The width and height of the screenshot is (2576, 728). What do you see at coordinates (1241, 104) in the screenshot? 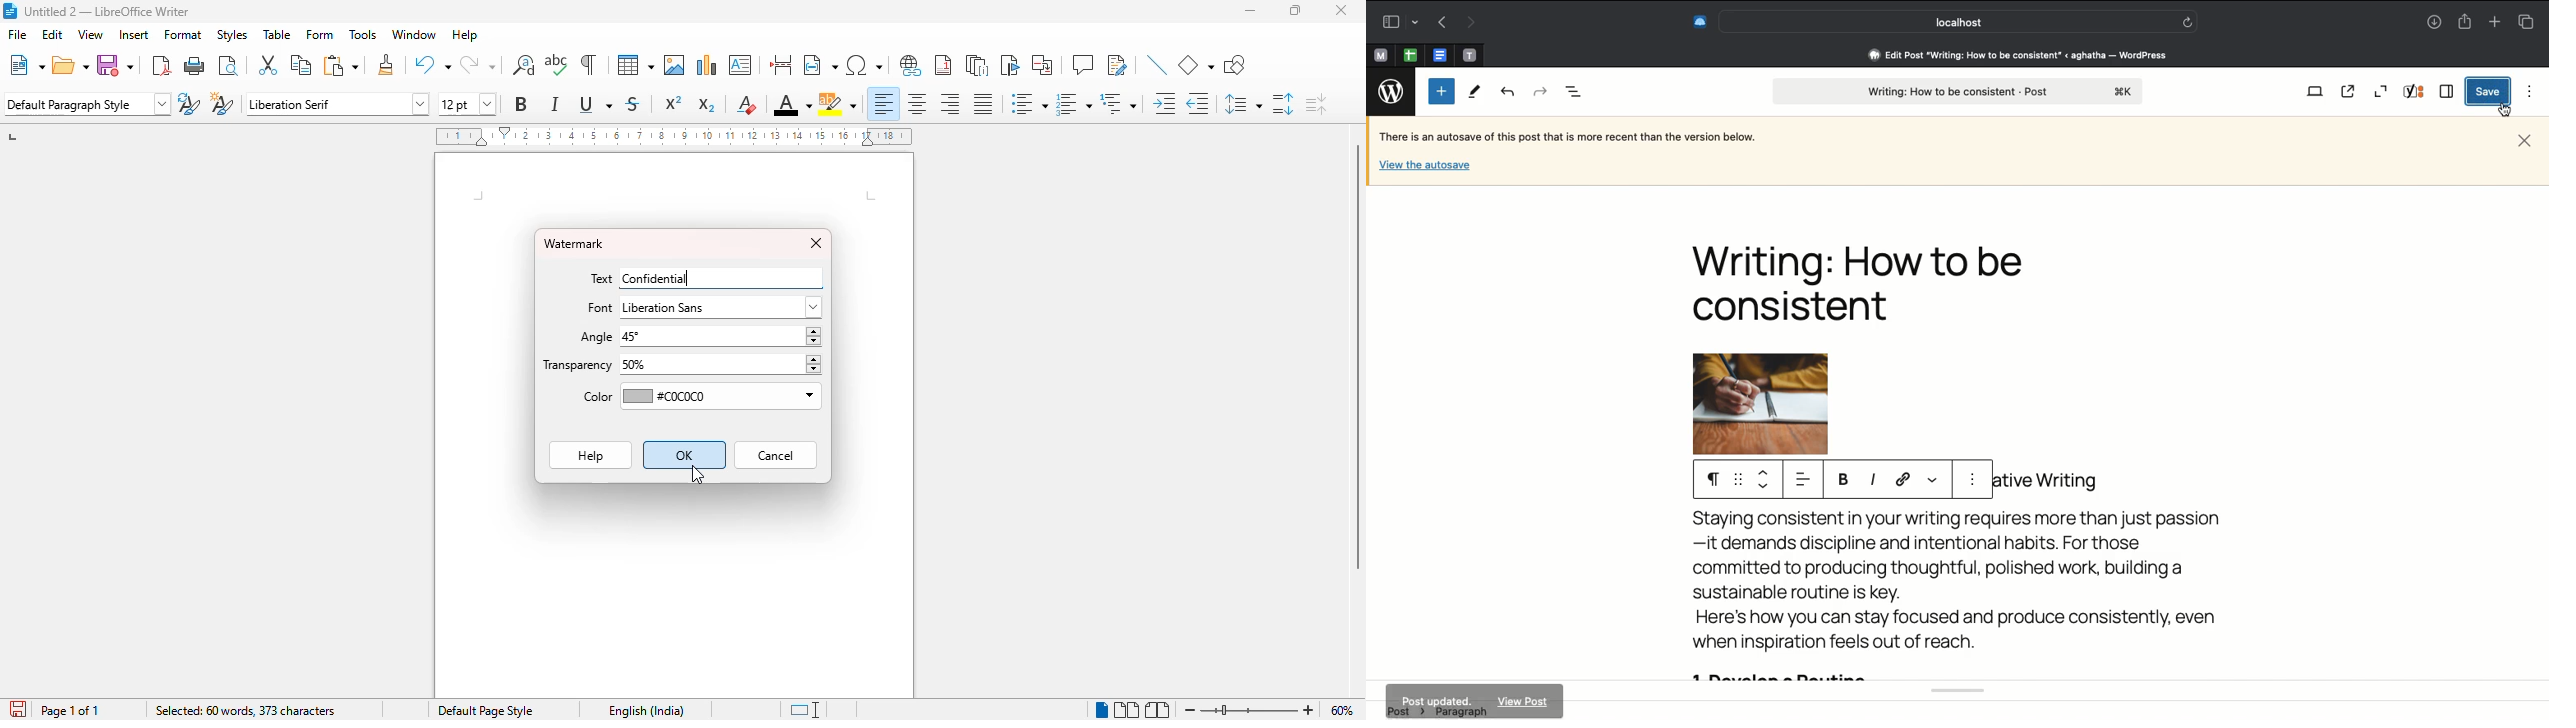
I see `set line spacing` at bounding box center [1241, 104].